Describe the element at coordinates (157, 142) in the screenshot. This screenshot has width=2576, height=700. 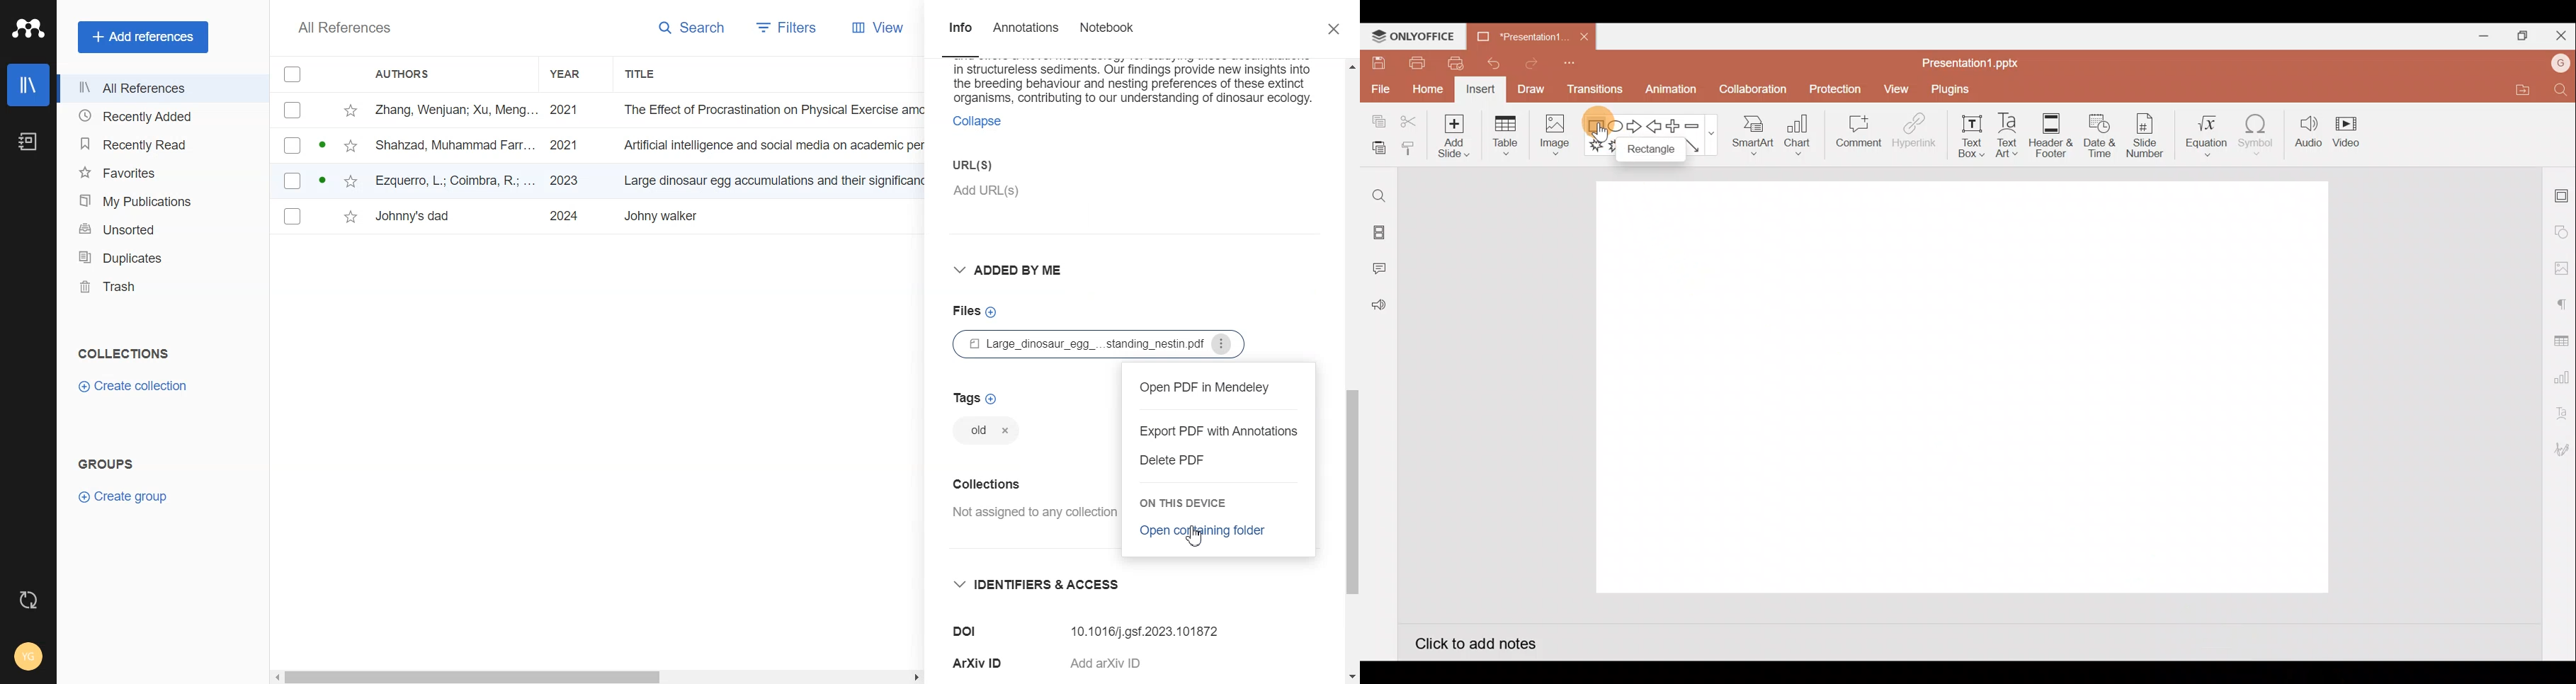
I see `Recently Read` at that location.